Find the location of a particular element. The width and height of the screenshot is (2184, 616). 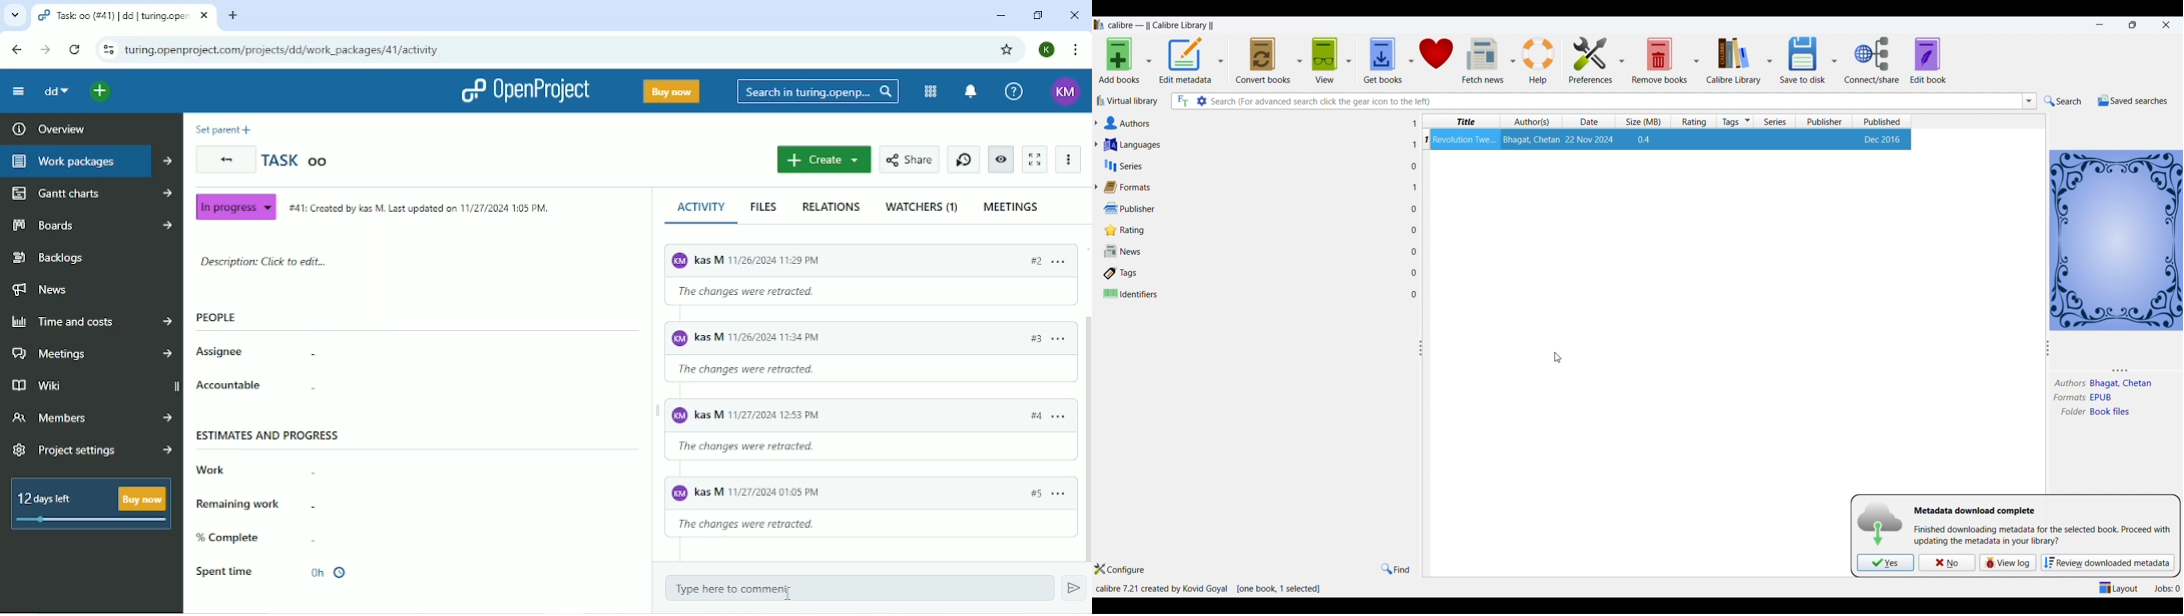

folder is located at coordinates (2070, 413).